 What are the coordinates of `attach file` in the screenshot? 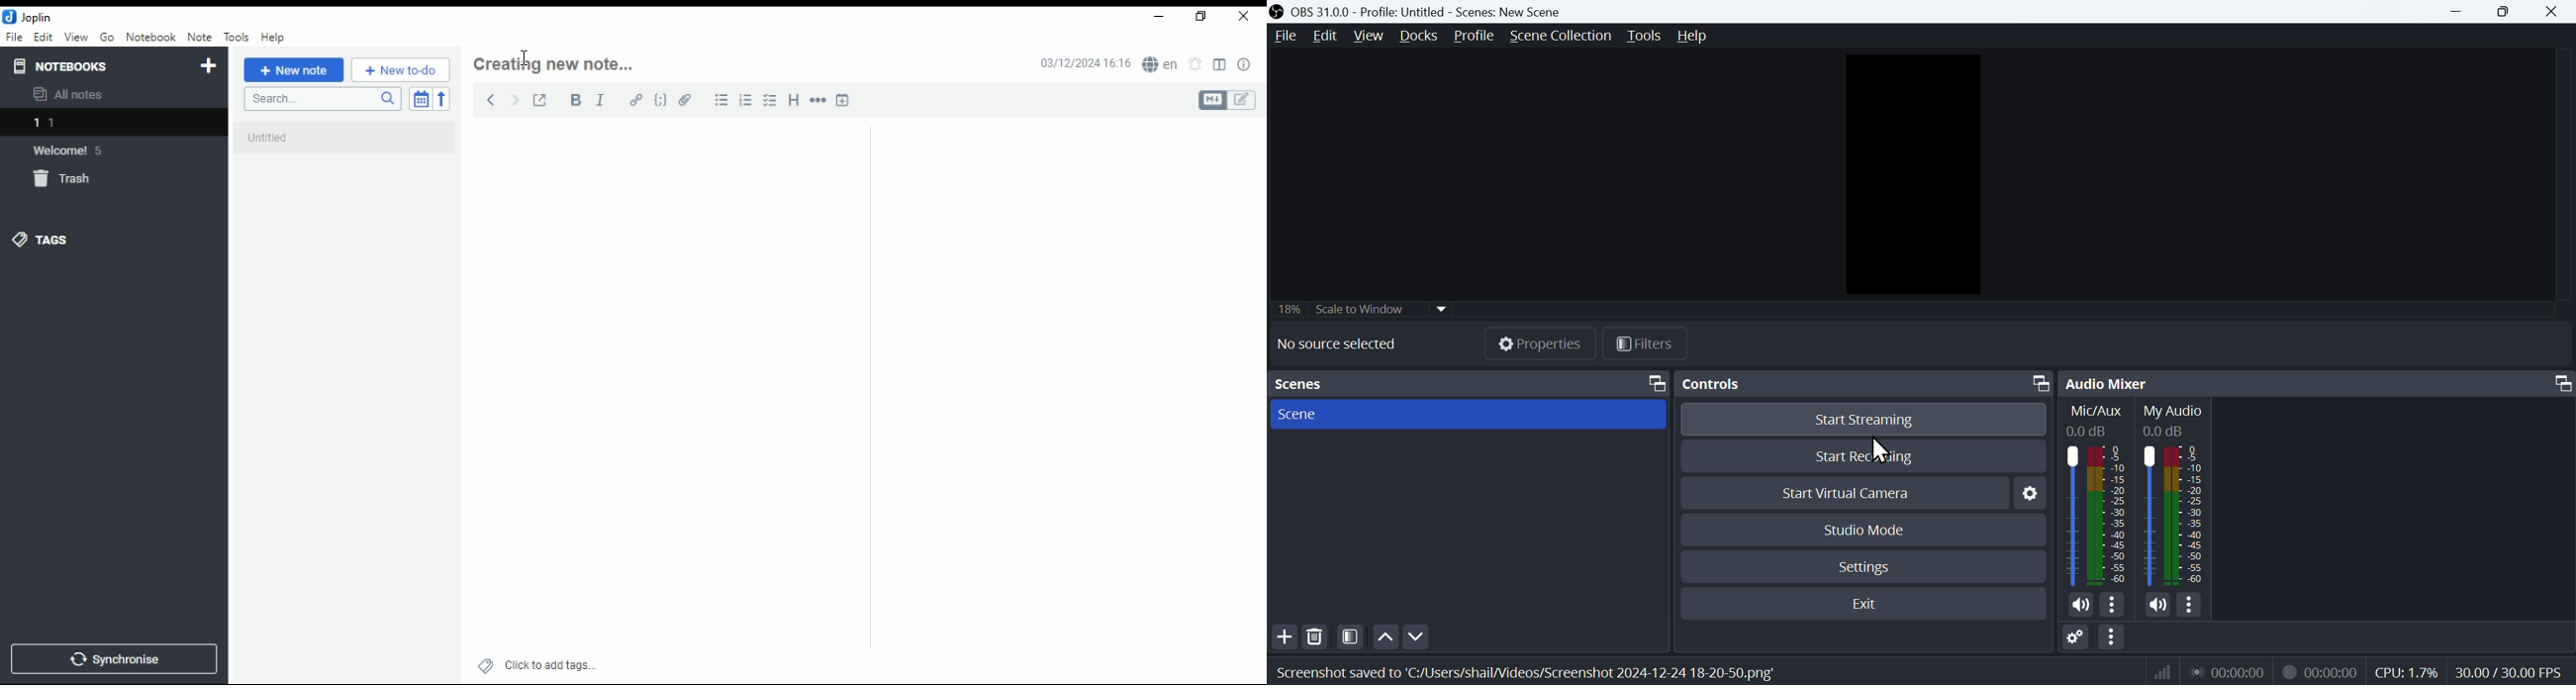 It's located at (686, 99).